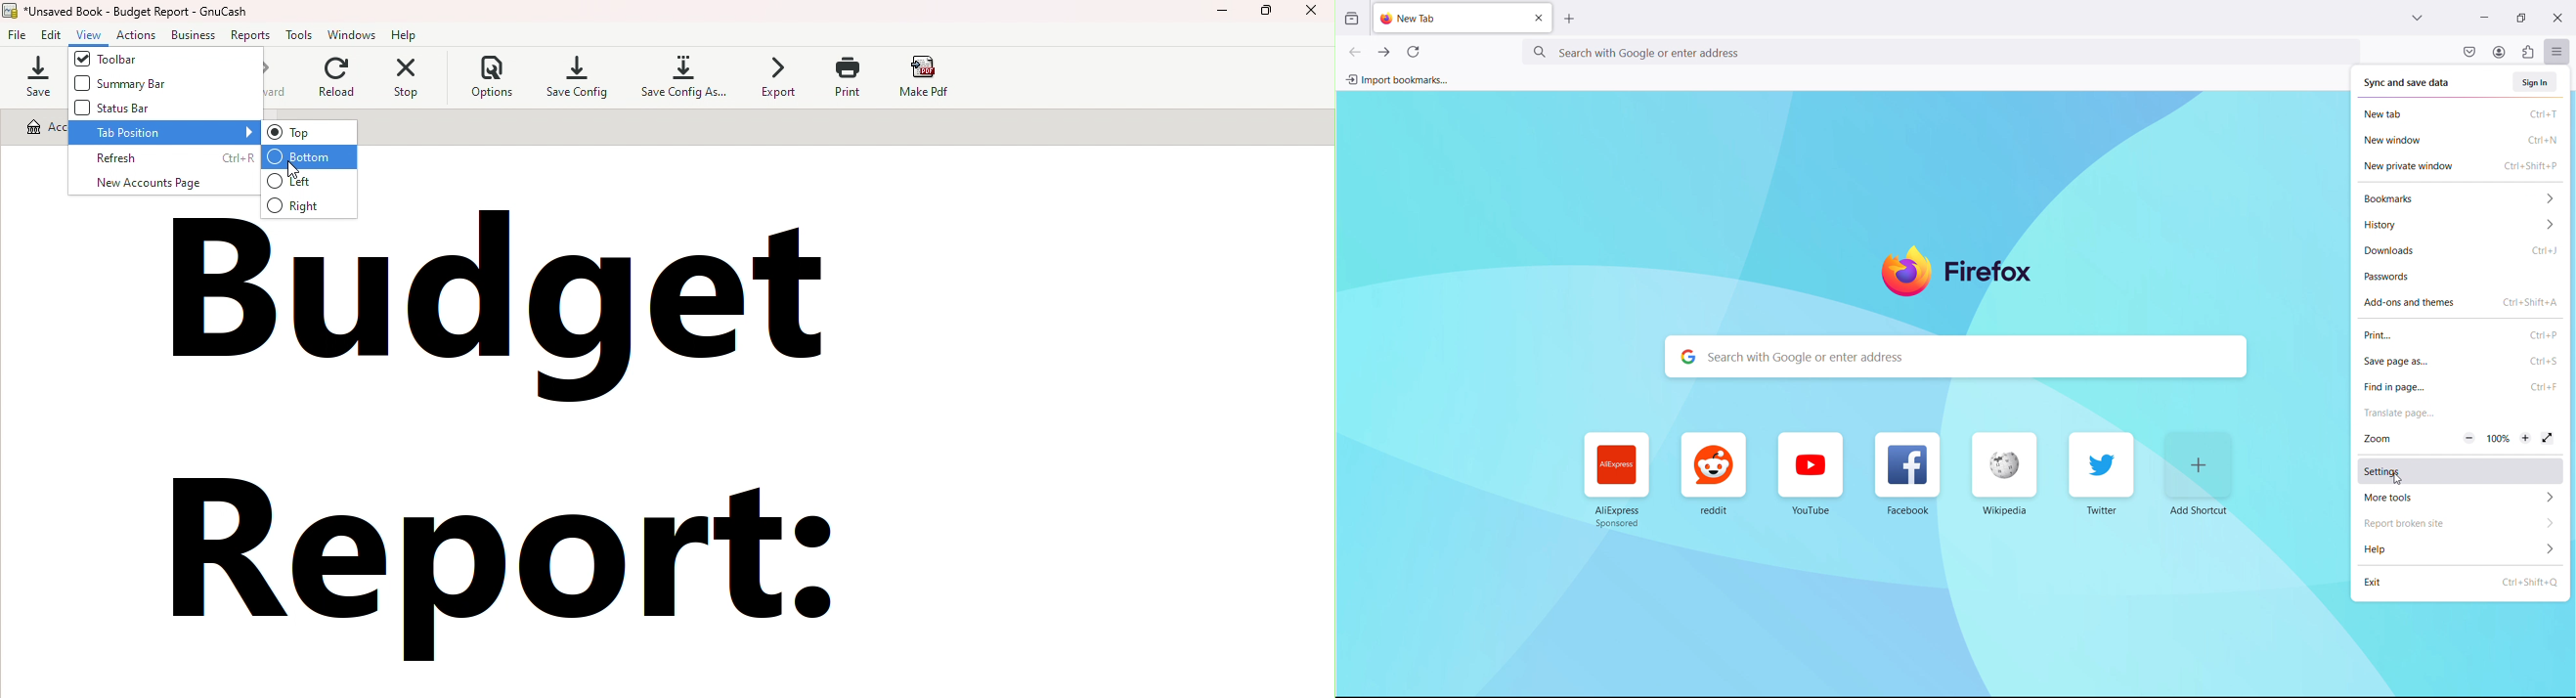 The width and height of the screenshot is (2576, 700). Describe the element at coordinates (1905, 476) in the screenshot. I see `Facebook` at that location.